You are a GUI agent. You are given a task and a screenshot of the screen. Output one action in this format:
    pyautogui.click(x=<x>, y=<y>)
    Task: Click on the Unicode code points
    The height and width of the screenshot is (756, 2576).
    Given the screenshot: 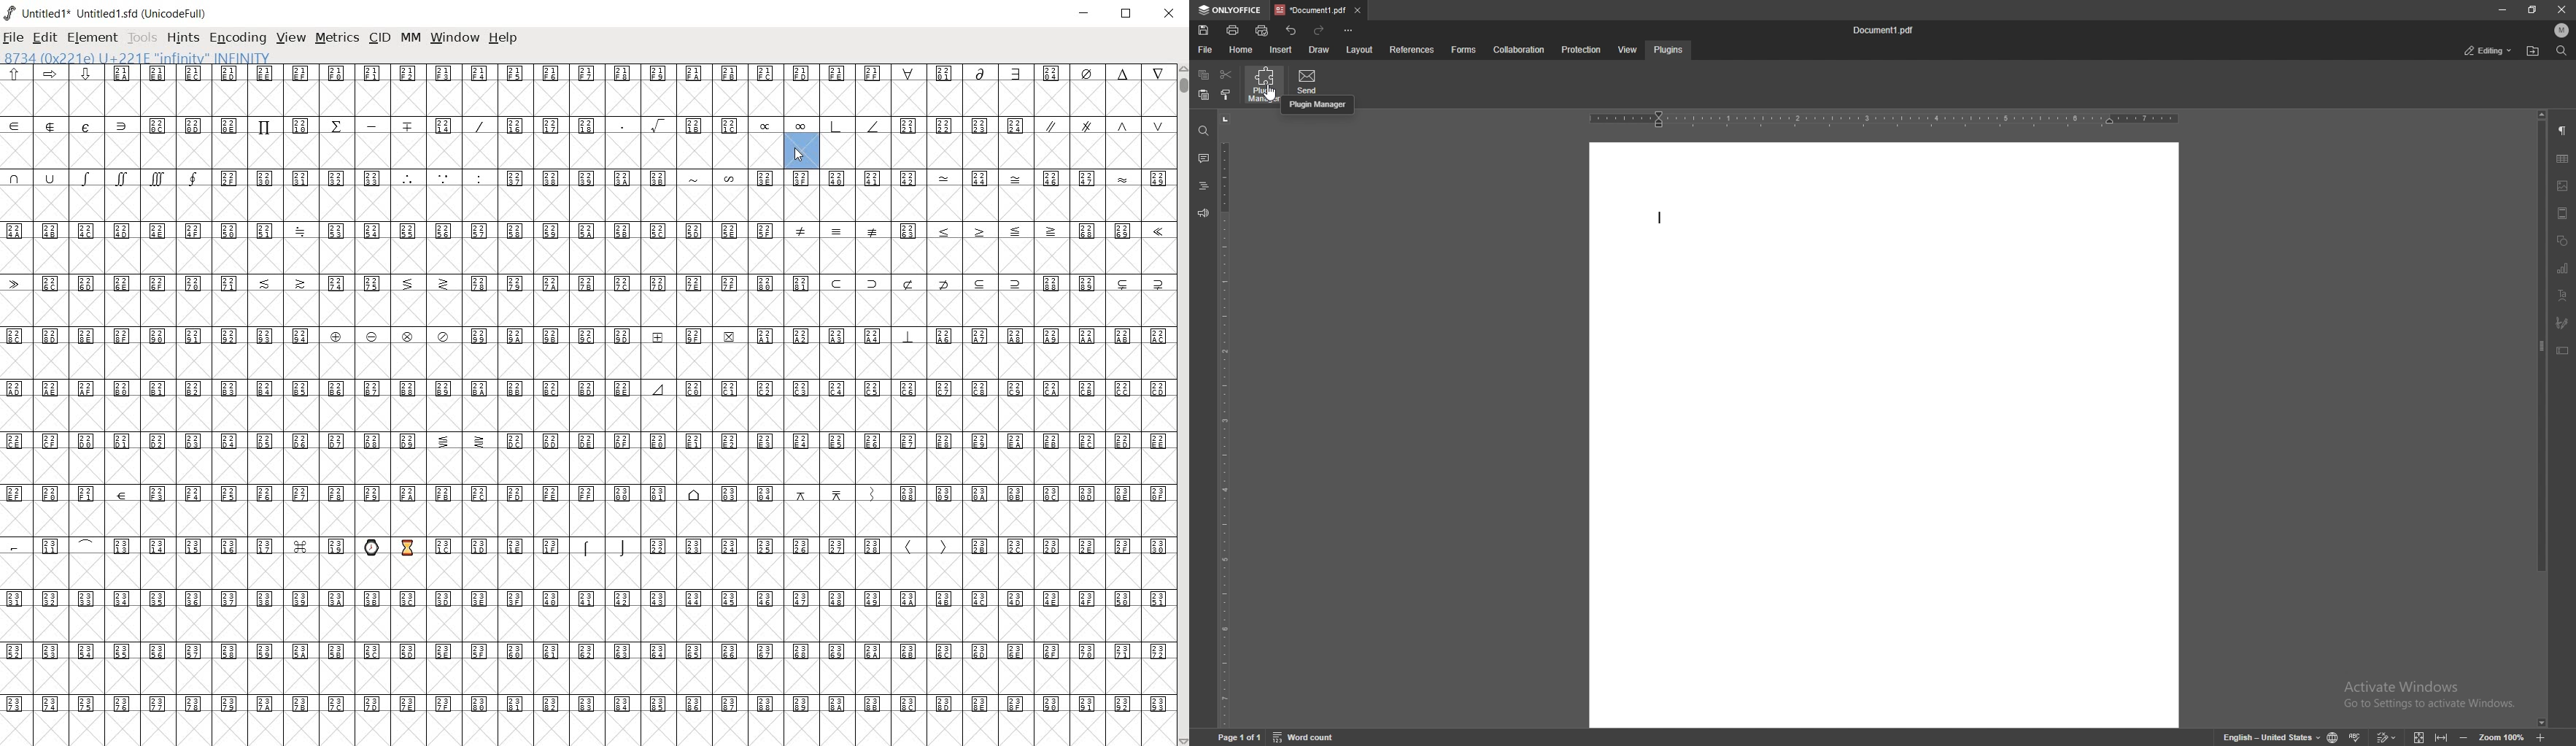 What is the action you would take?
    pyautogui.click(x=301, y=177)
    